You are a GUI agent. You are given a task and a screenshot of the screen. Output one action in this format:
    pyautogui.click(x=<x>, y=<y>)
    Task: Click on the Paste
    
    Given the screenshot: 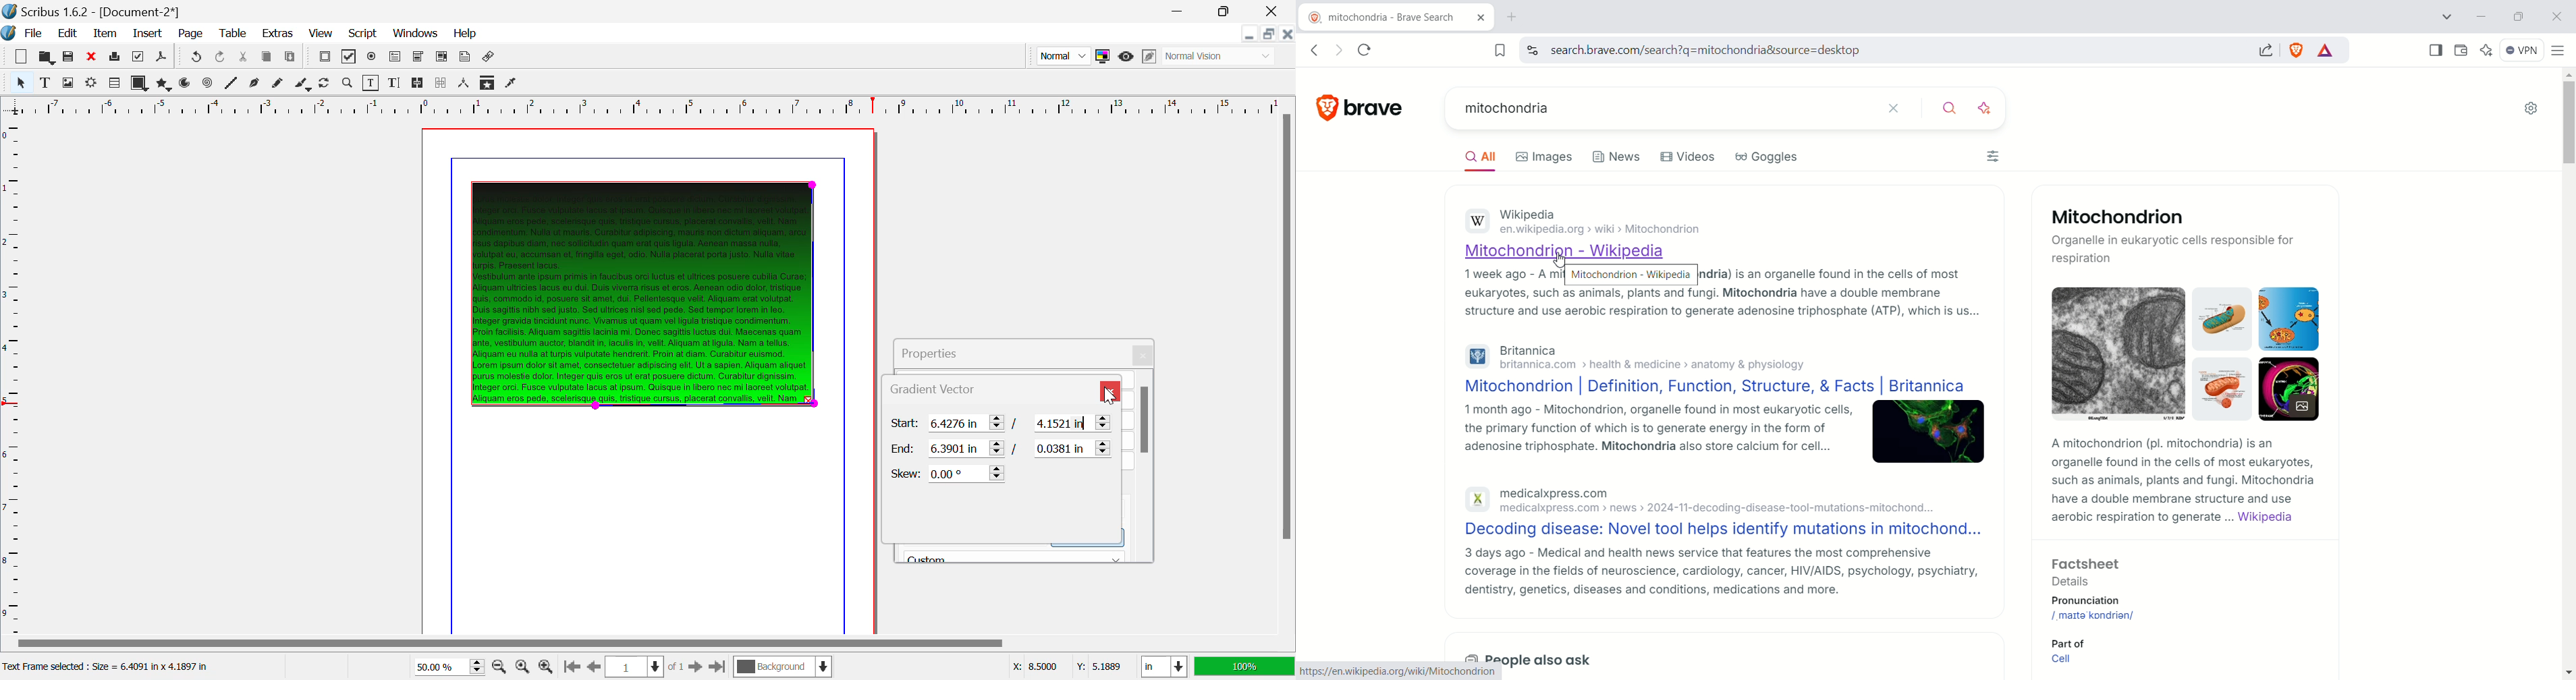 What is the action you would take?
    pyautogui.click(x=292, y=59)
    